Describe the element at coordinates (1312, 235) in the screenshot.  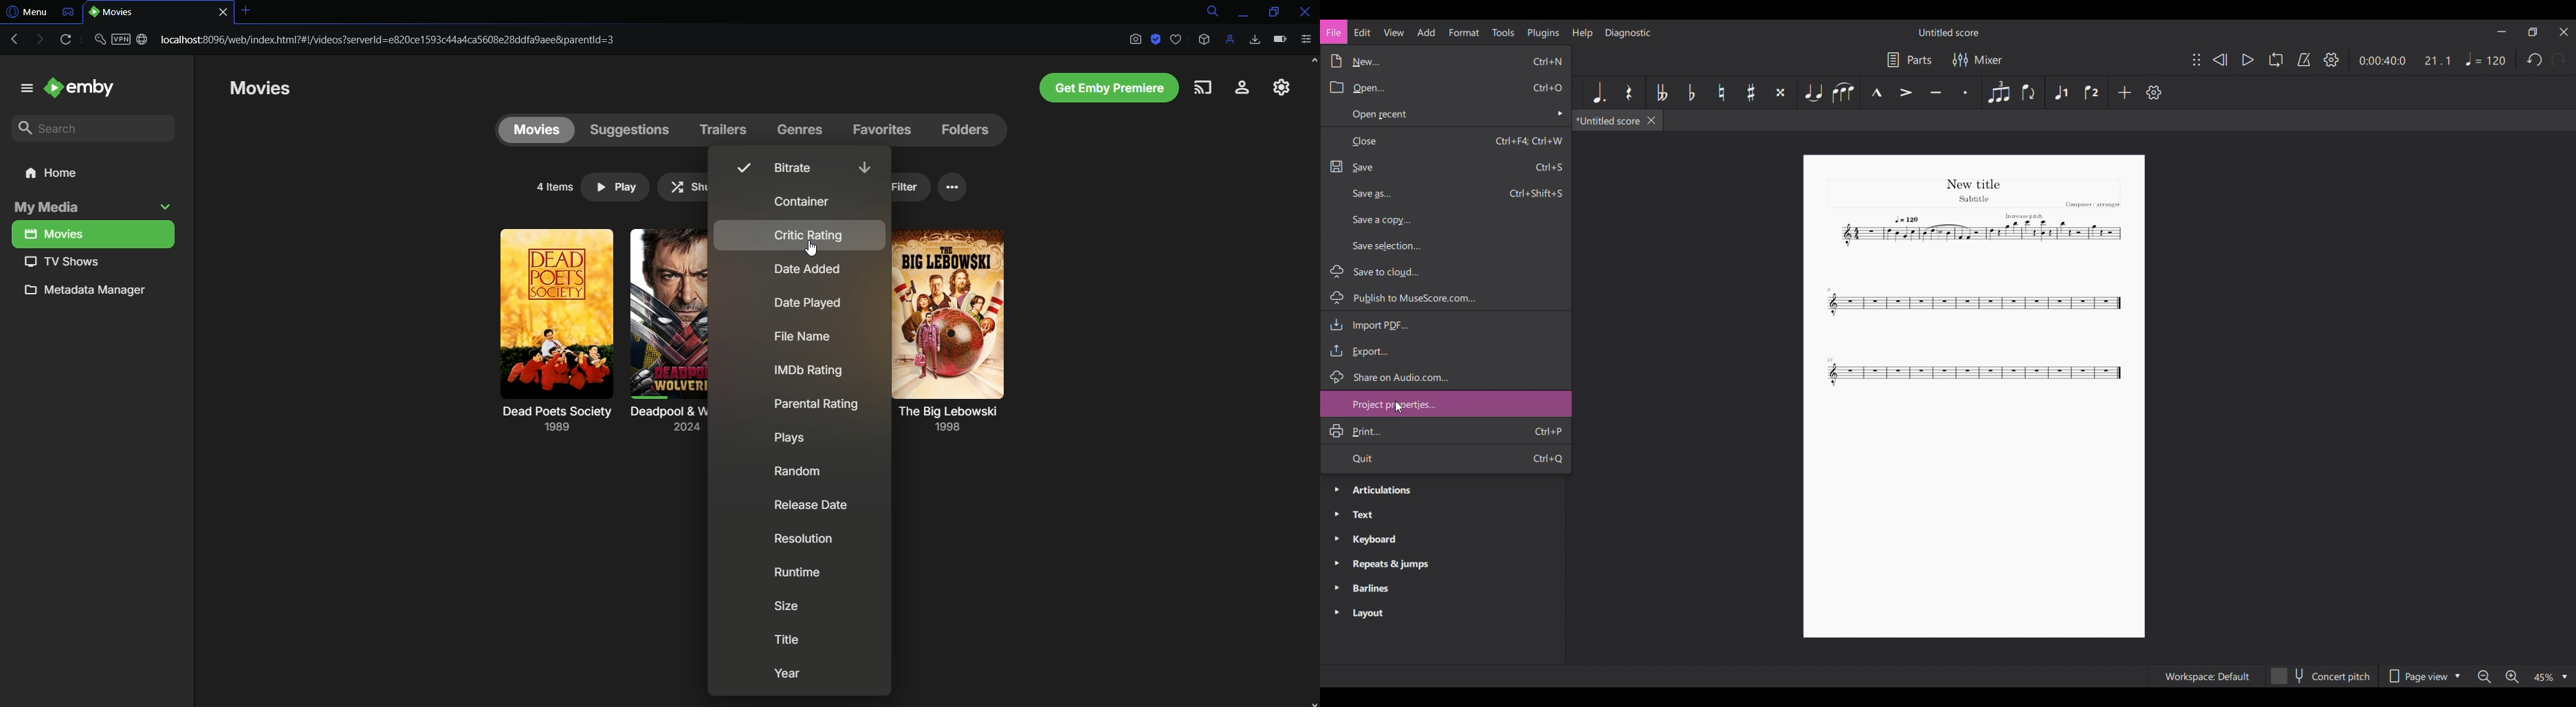
I see `Scroll` at that location.